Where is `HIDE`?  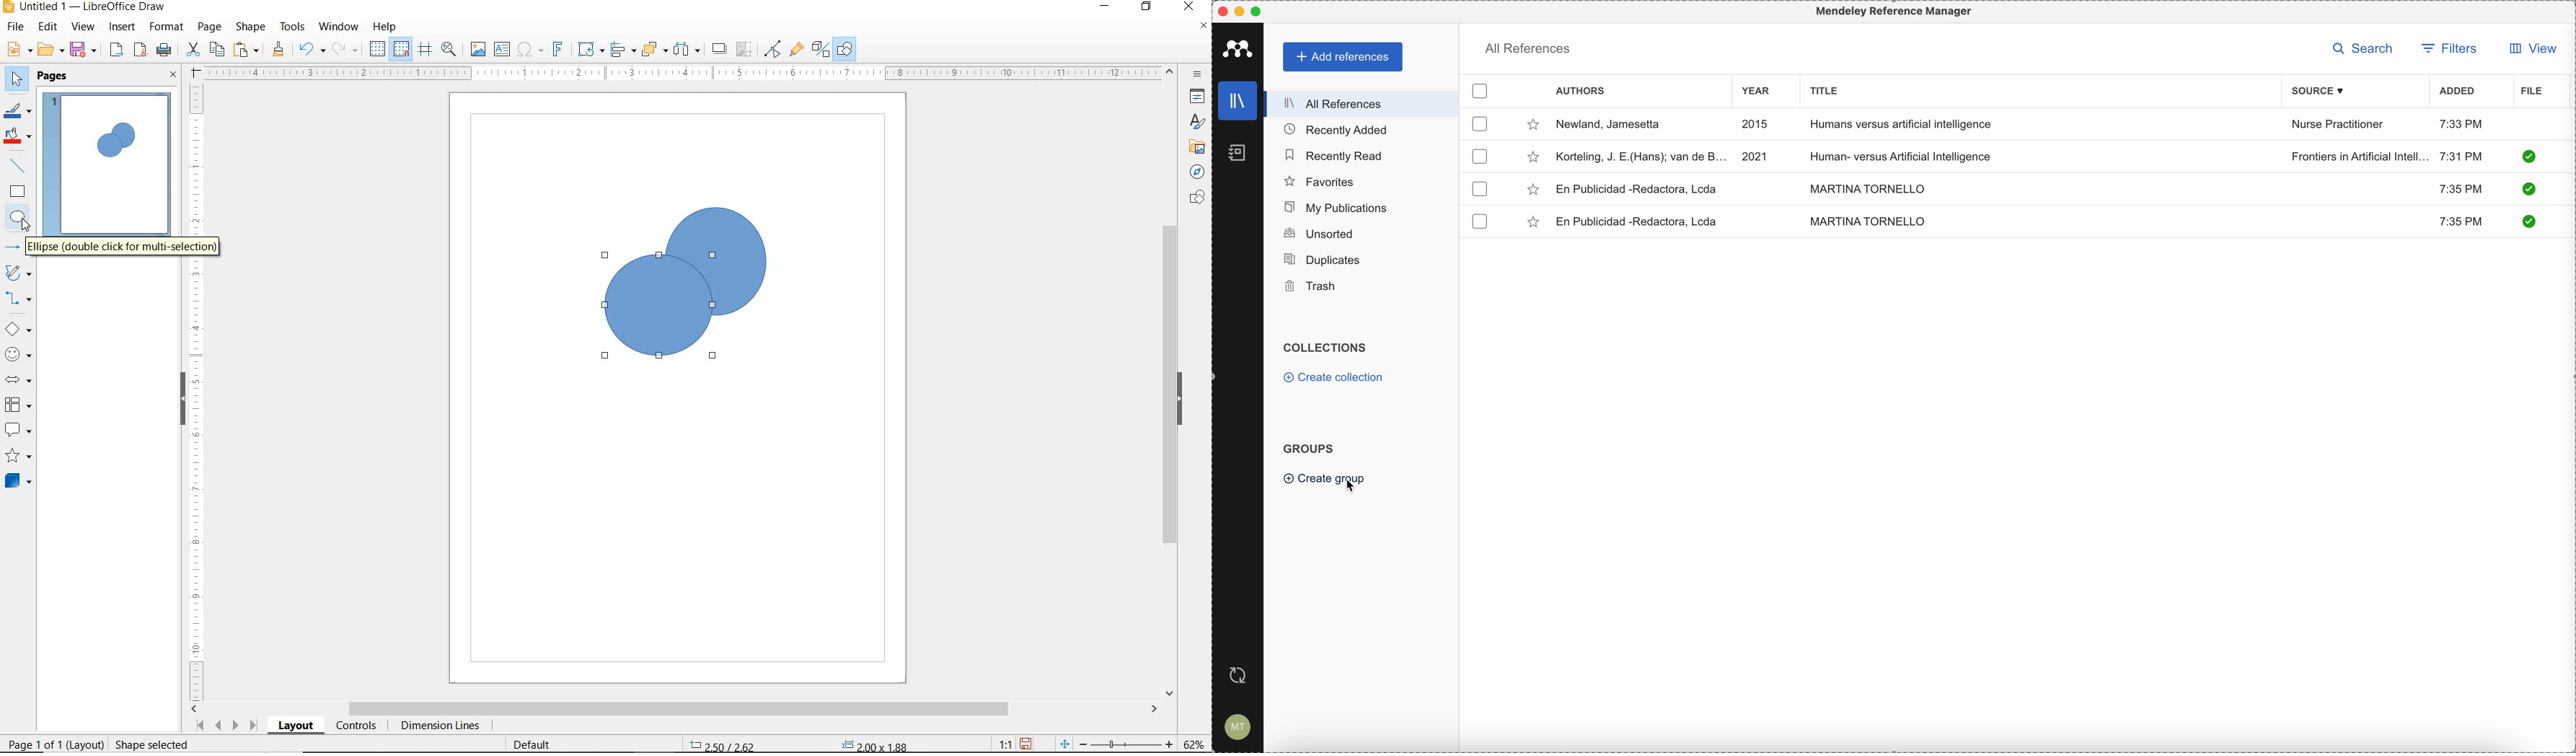 HIDE is located at coordinates (1183, 399).